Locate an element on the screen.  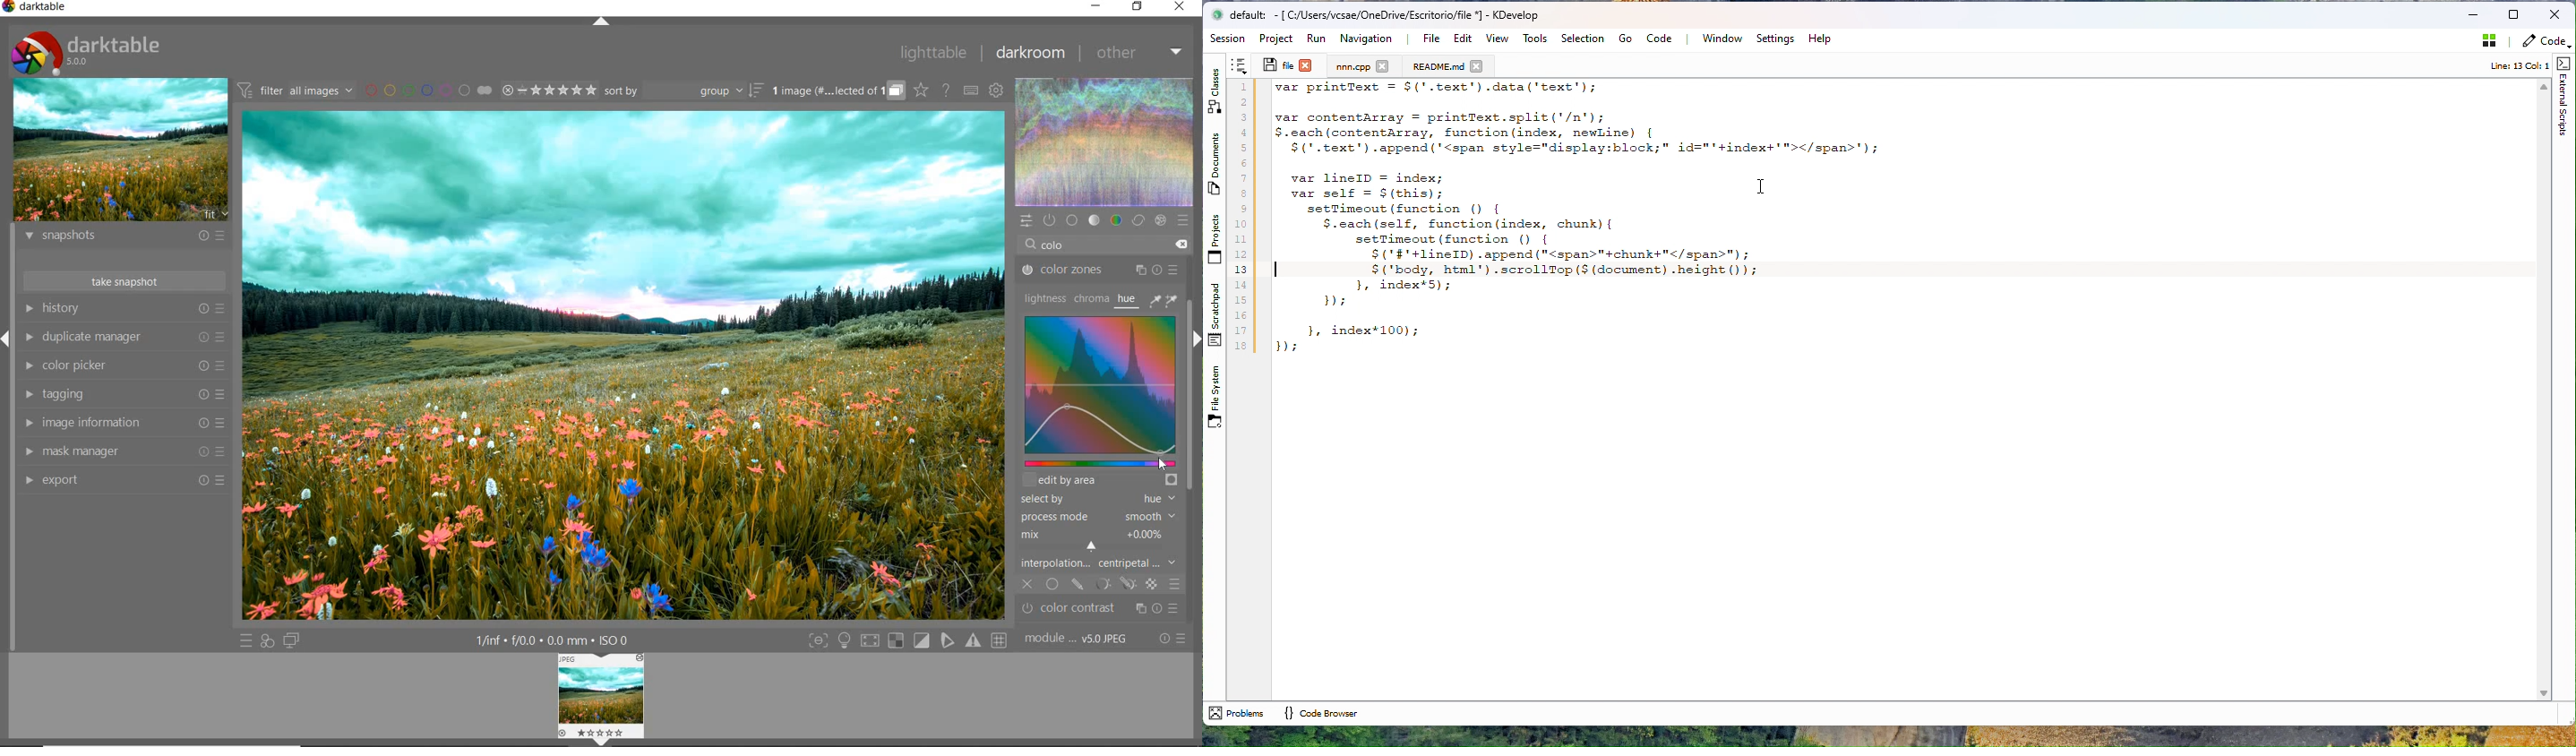
Minimize is located at coordinates (2472, 15).